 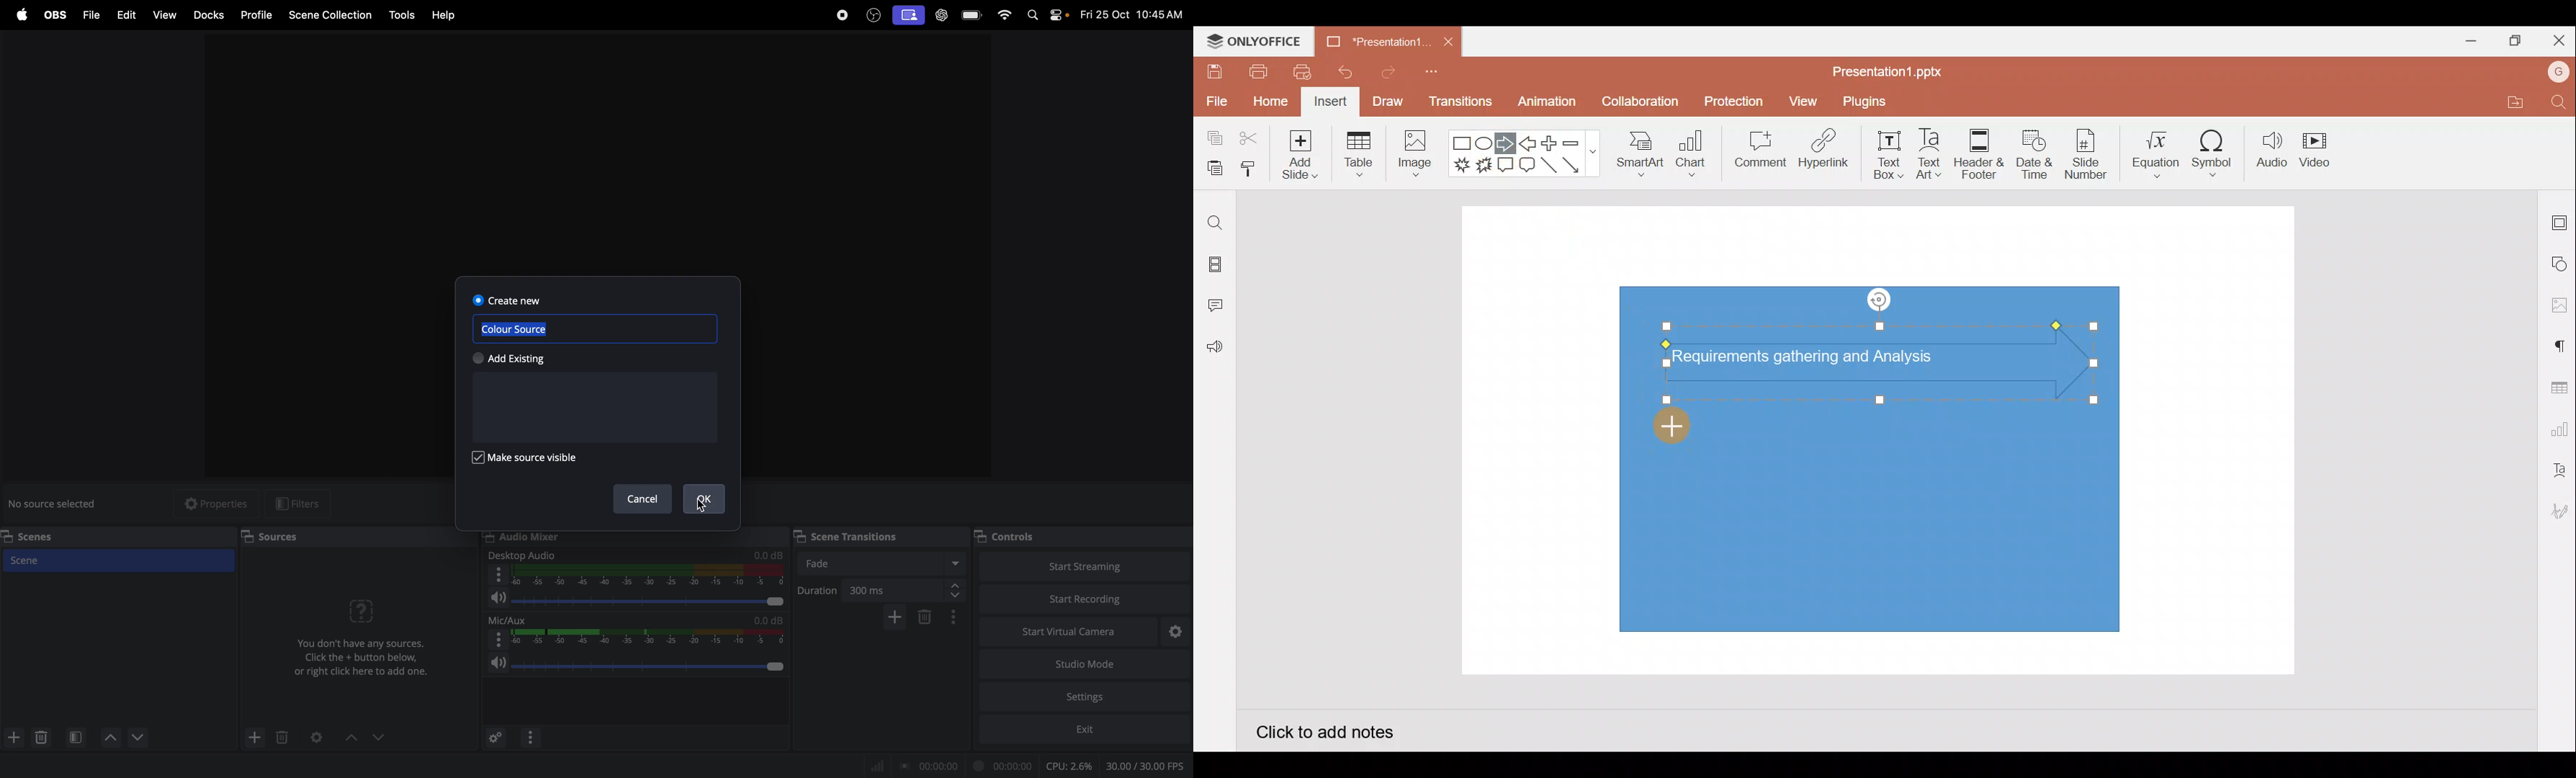 I want to click on Audio, so click(x=2272, y=150).